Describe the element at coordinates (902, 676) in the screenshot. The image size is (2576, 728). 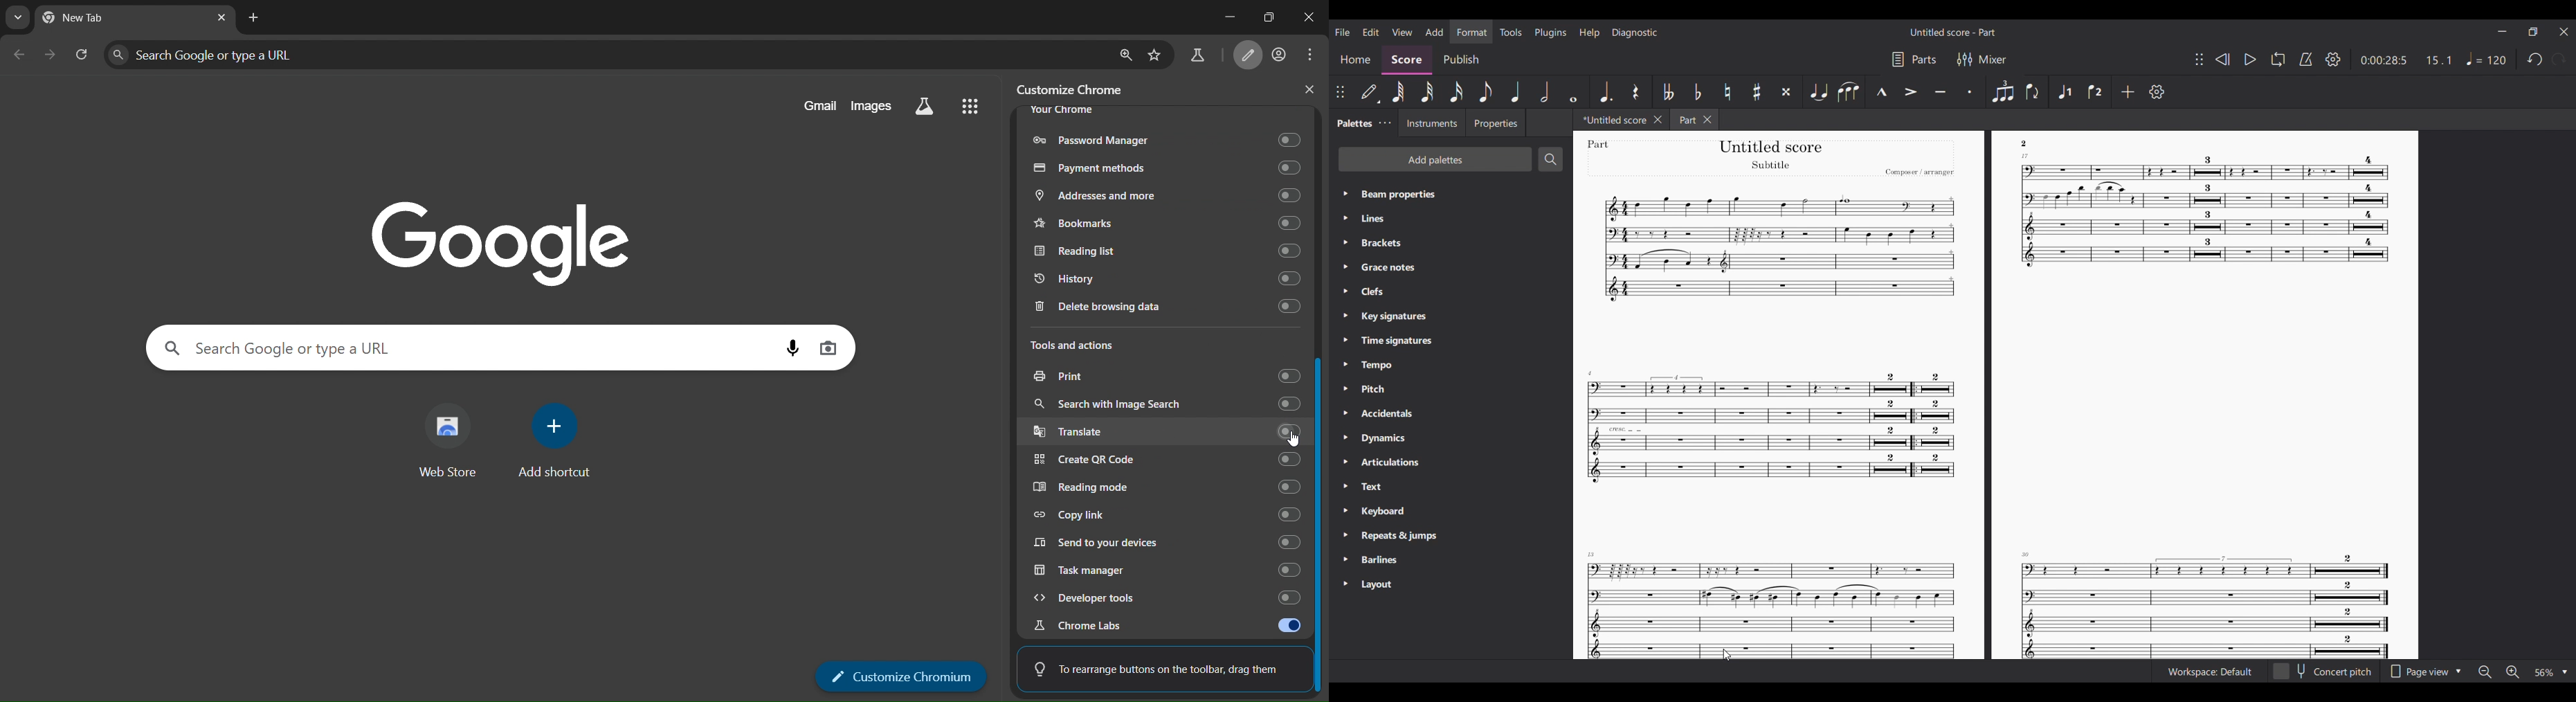
I see `customize chromium` at that location.